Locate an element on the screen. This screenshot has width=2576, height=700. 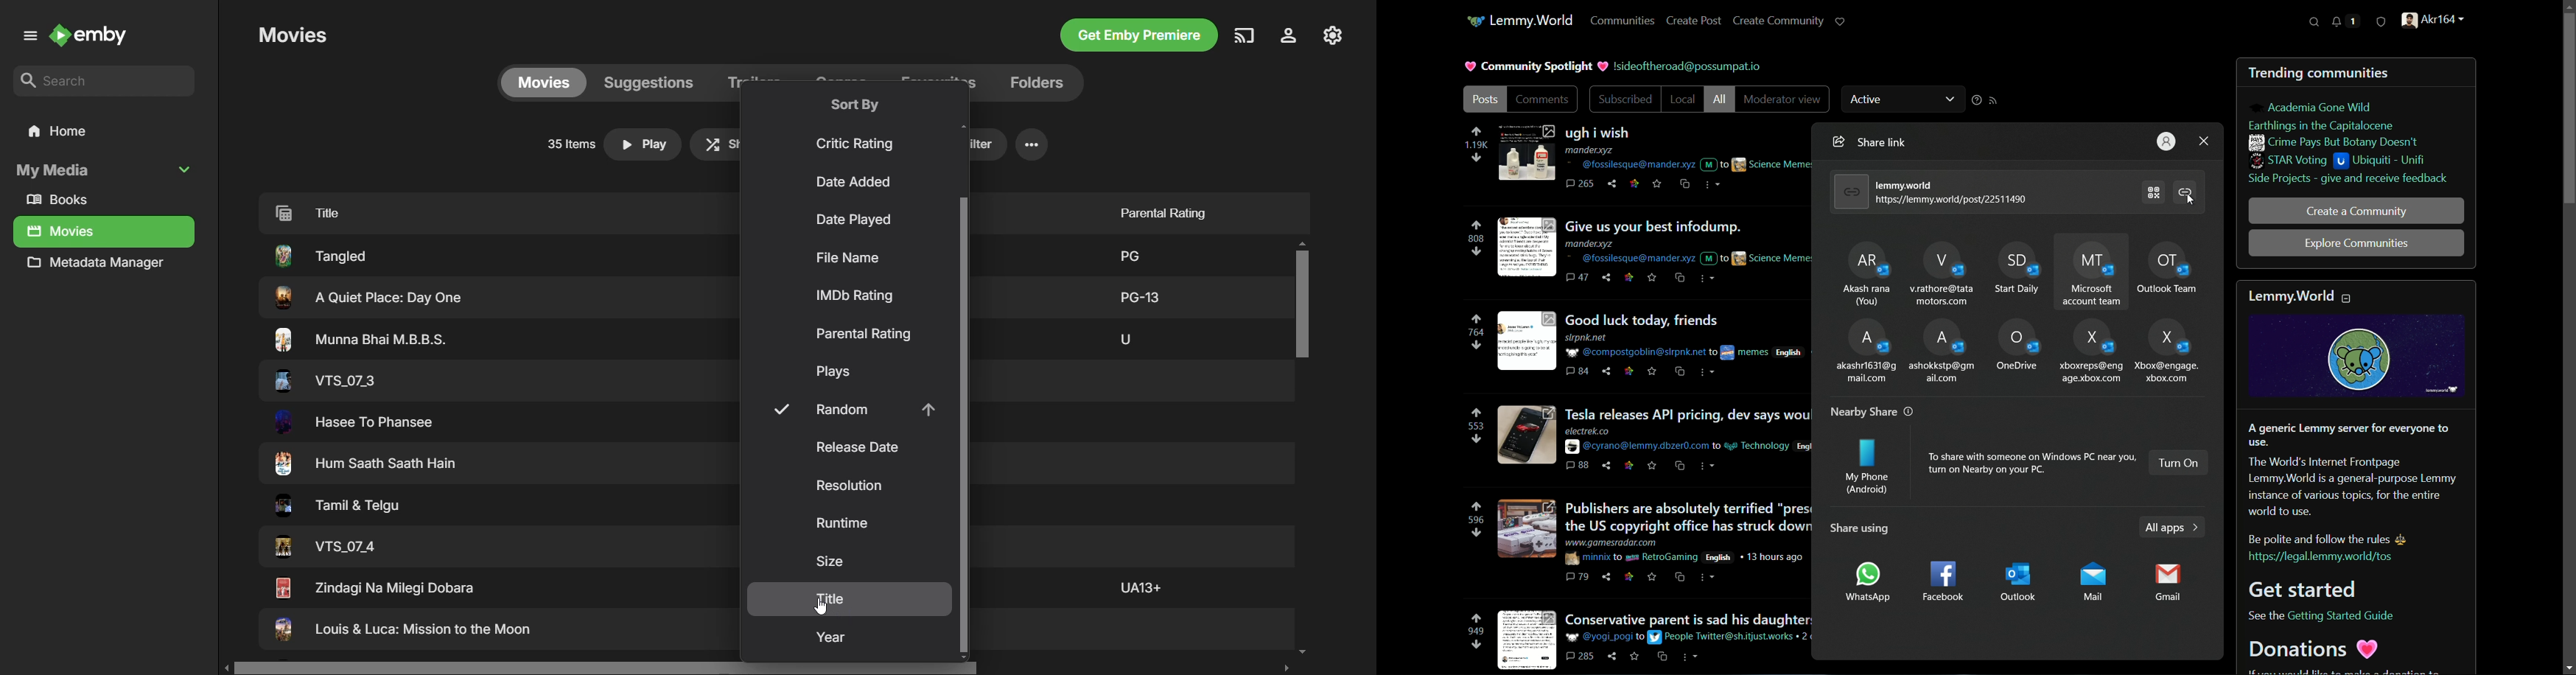
thumbnail is located at coordinates (1527, 435).